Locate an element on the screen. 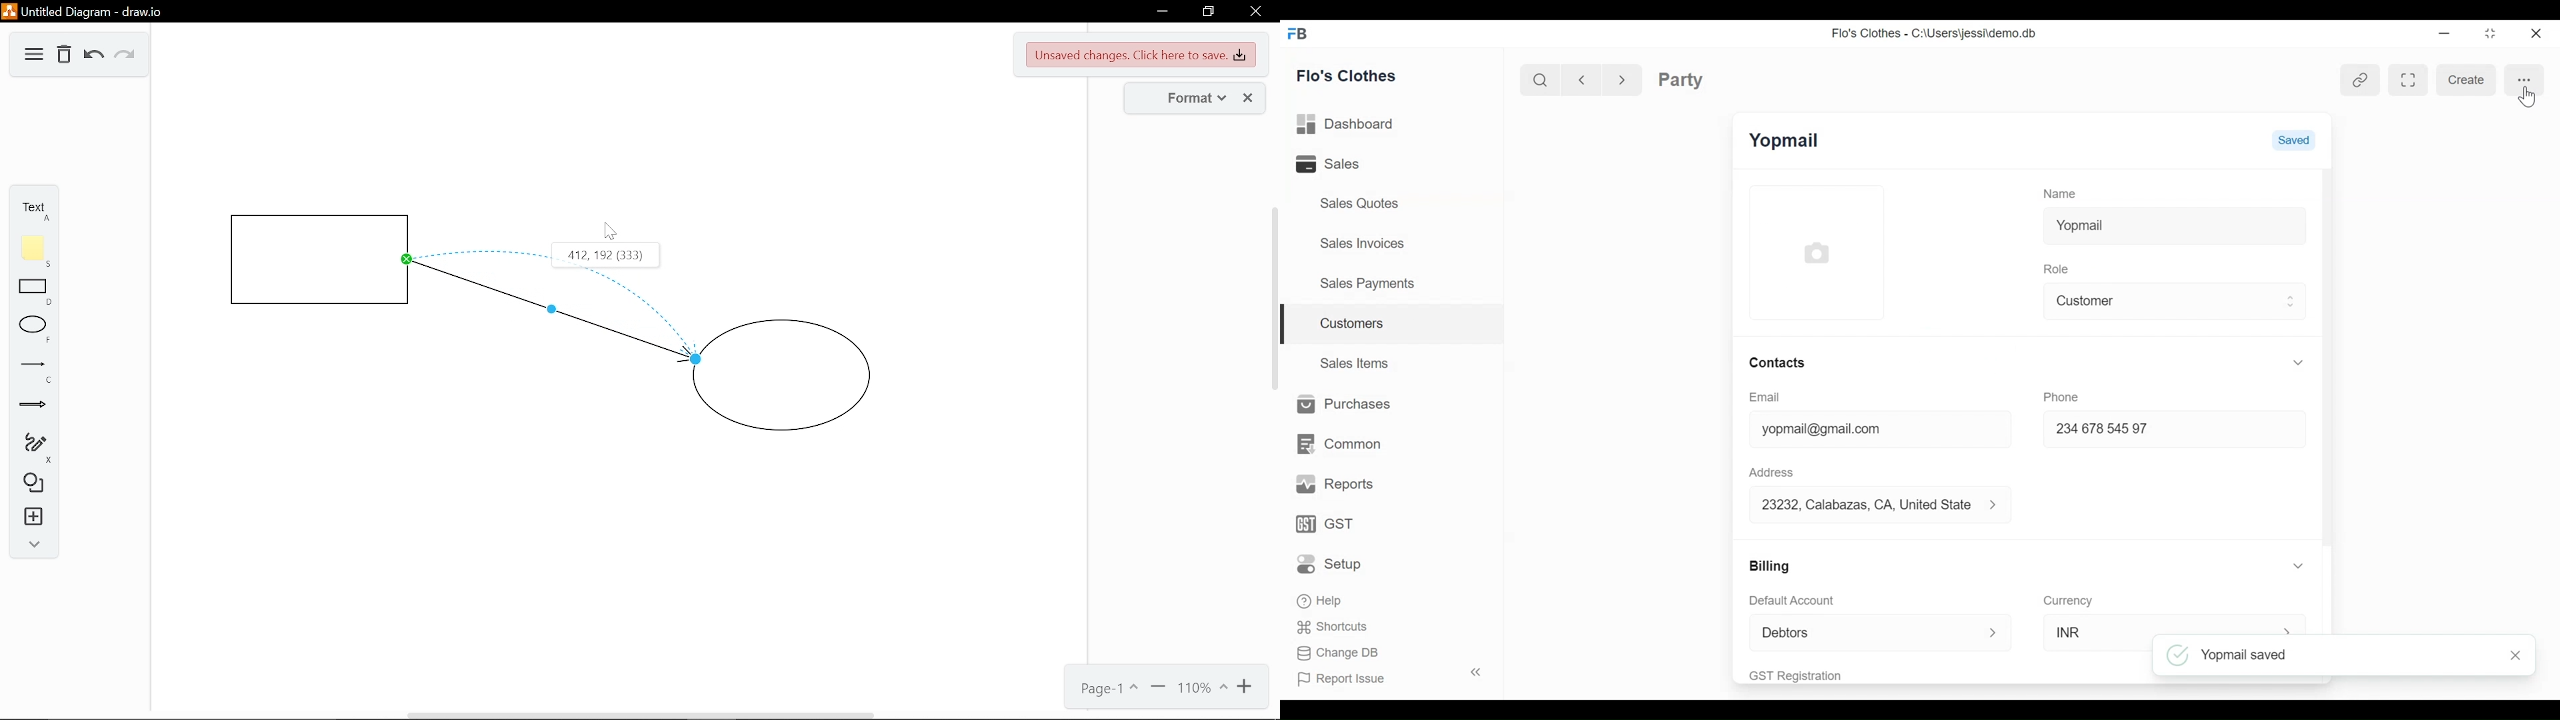  Flo's Clothes - C:\Users\jessi\demo.db is located at coordinates (1936, 34).